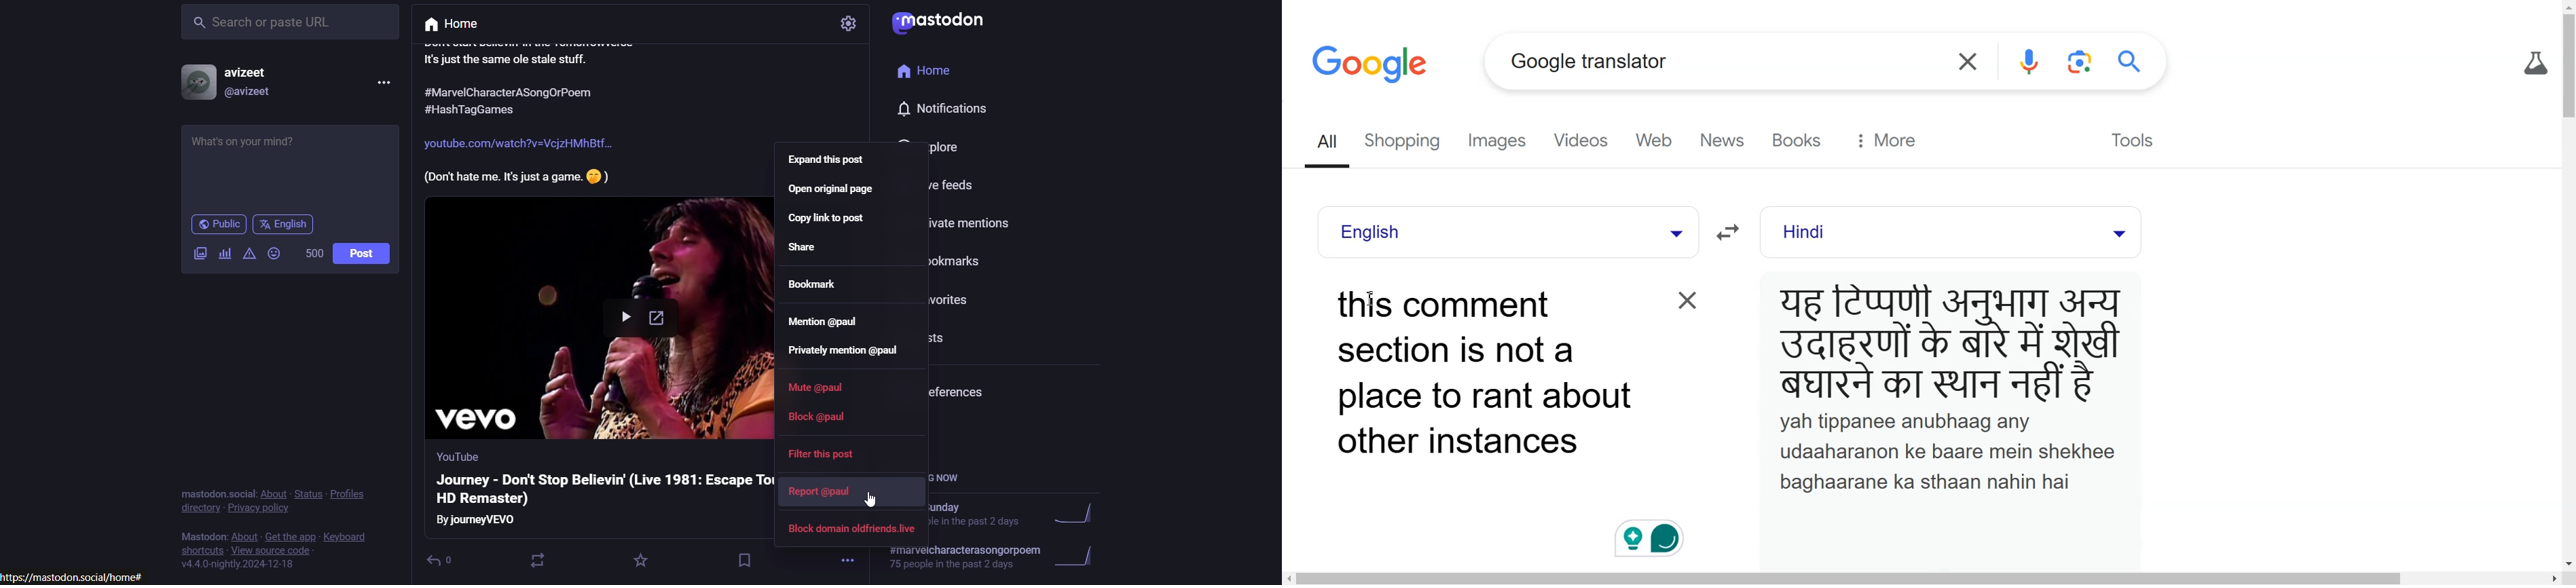 This screenshot has height=588, width=2576. What do you see at coordinates (830, 223) in the screenshot?
I see `copy link to post` at bounding box center [830, 223].